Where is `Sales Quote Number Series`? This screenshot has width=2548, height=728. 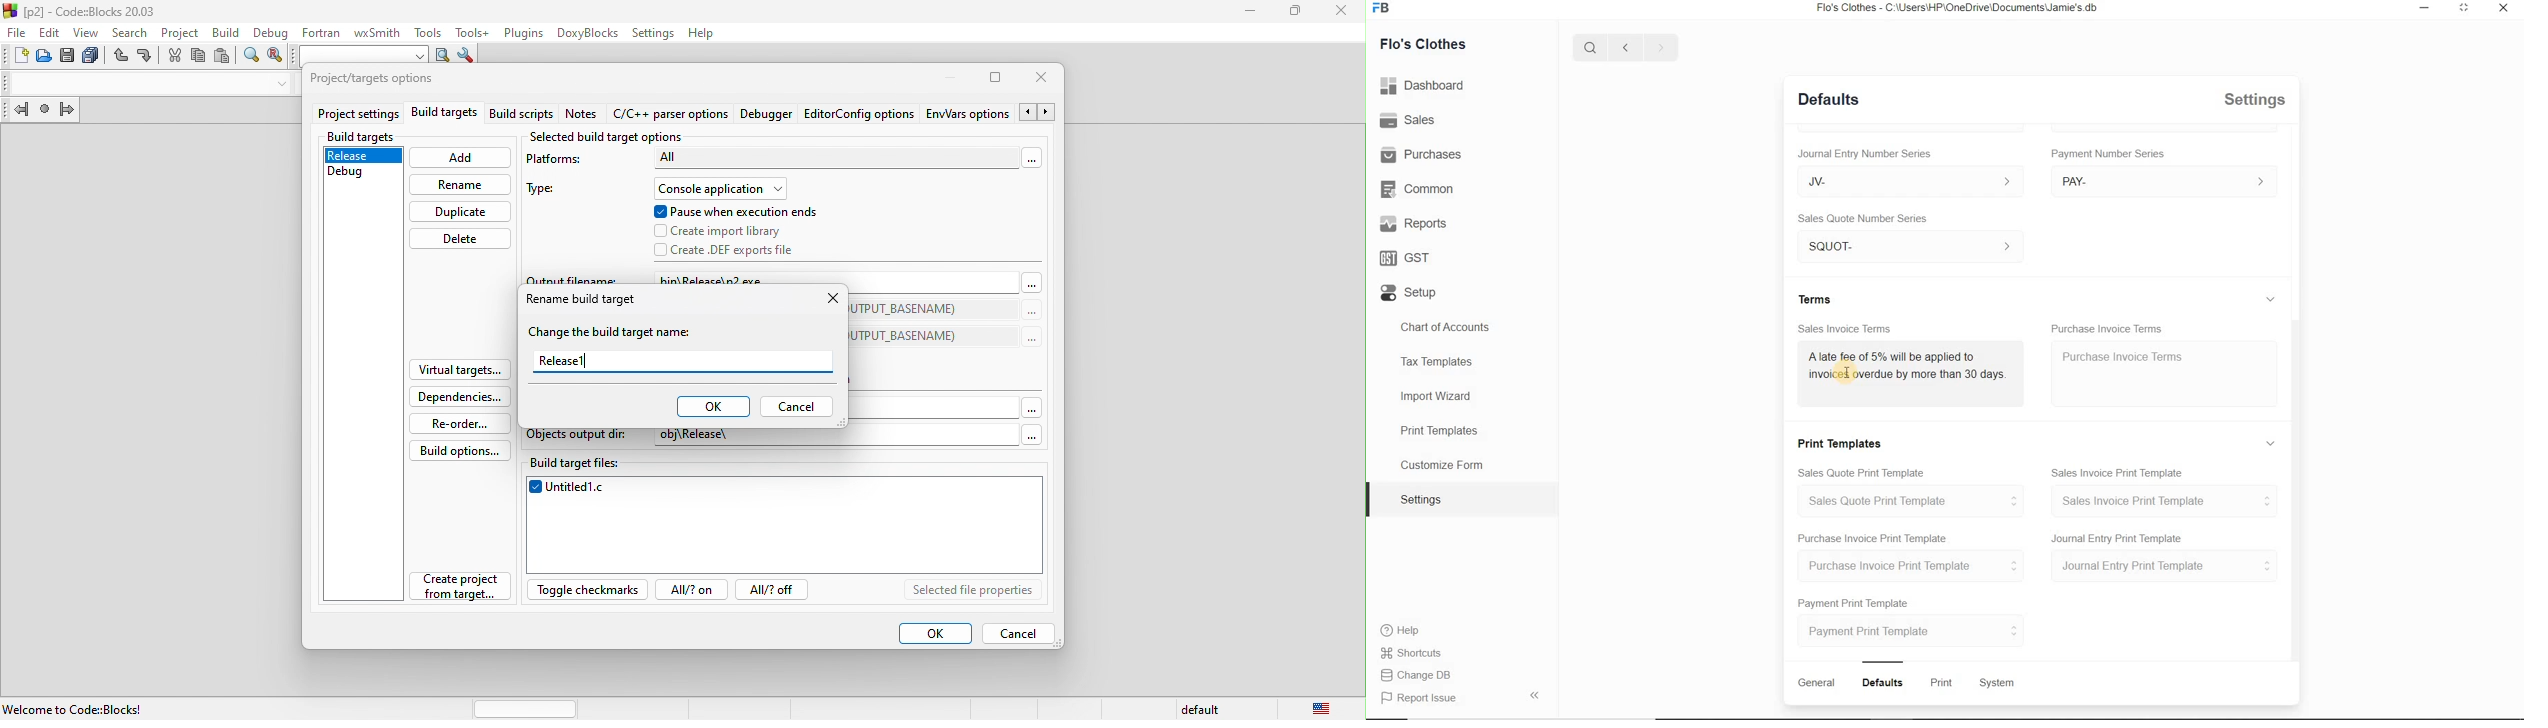
Sales Quote Number Series is located at coordinates (1867, 217).